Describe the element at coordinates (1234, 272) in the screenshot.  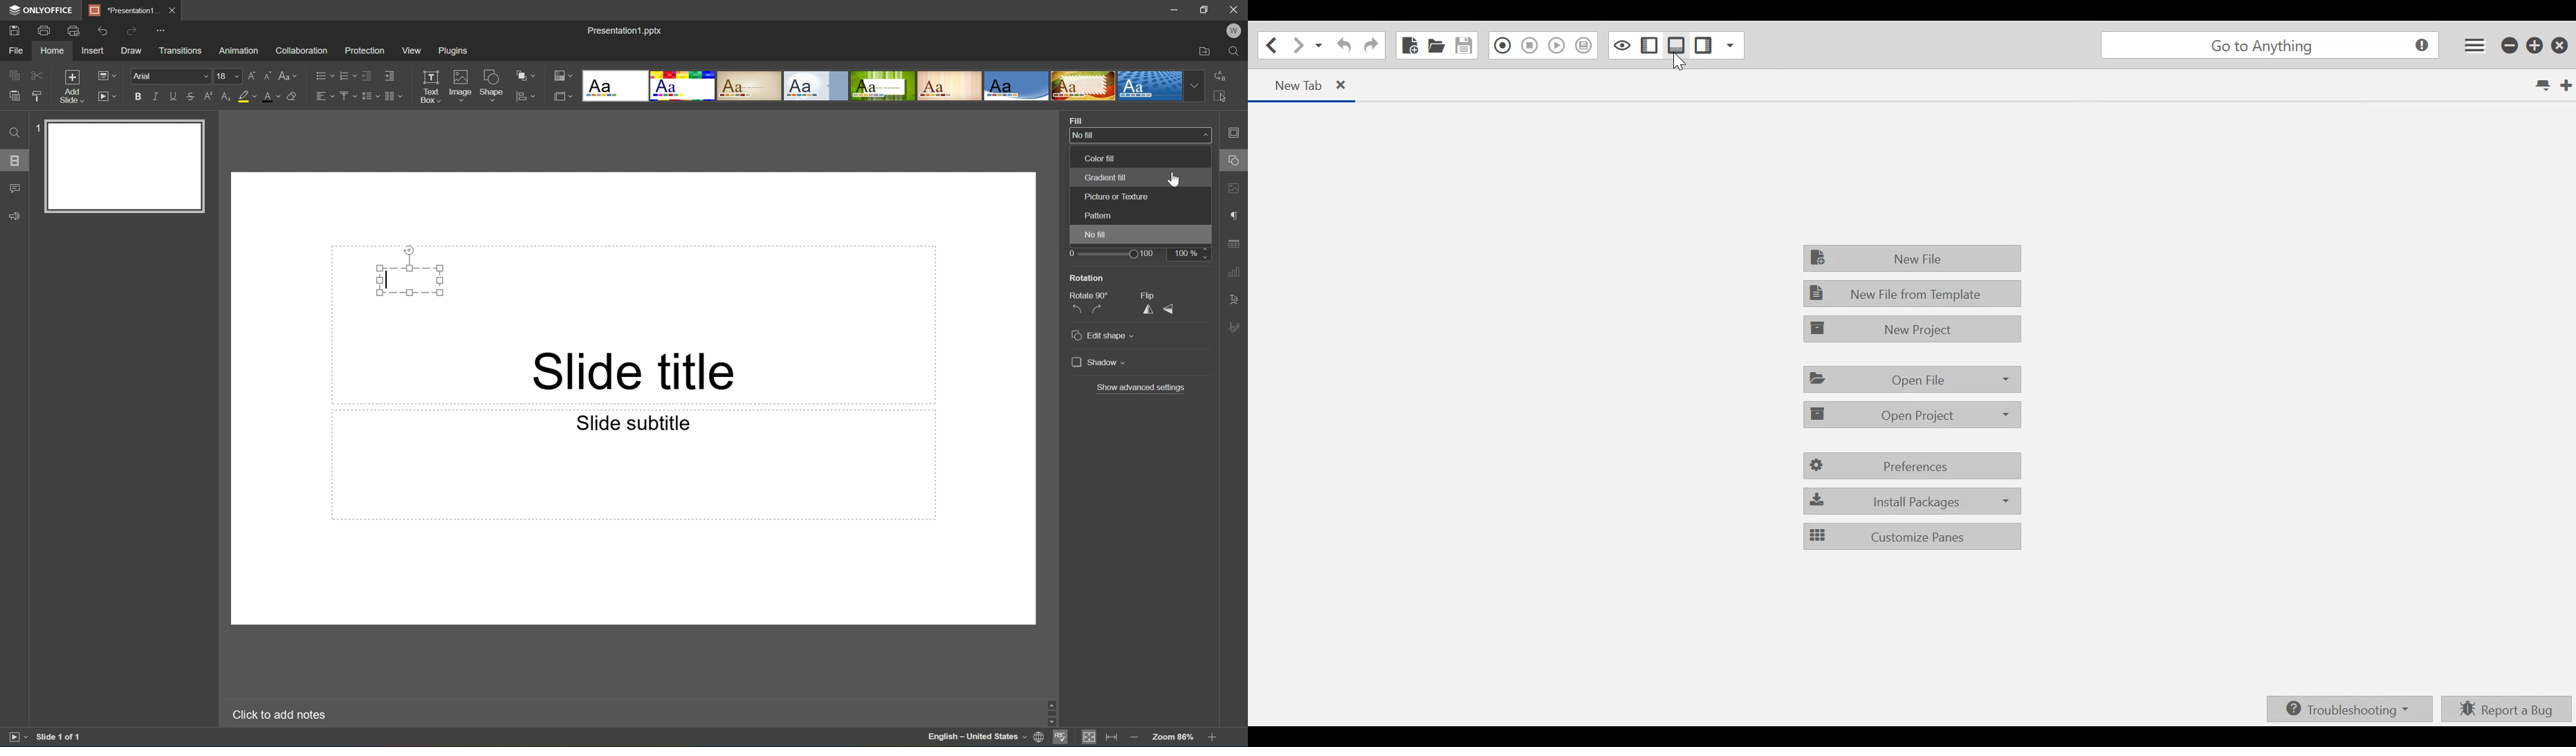
I see `chart settings` at that location.